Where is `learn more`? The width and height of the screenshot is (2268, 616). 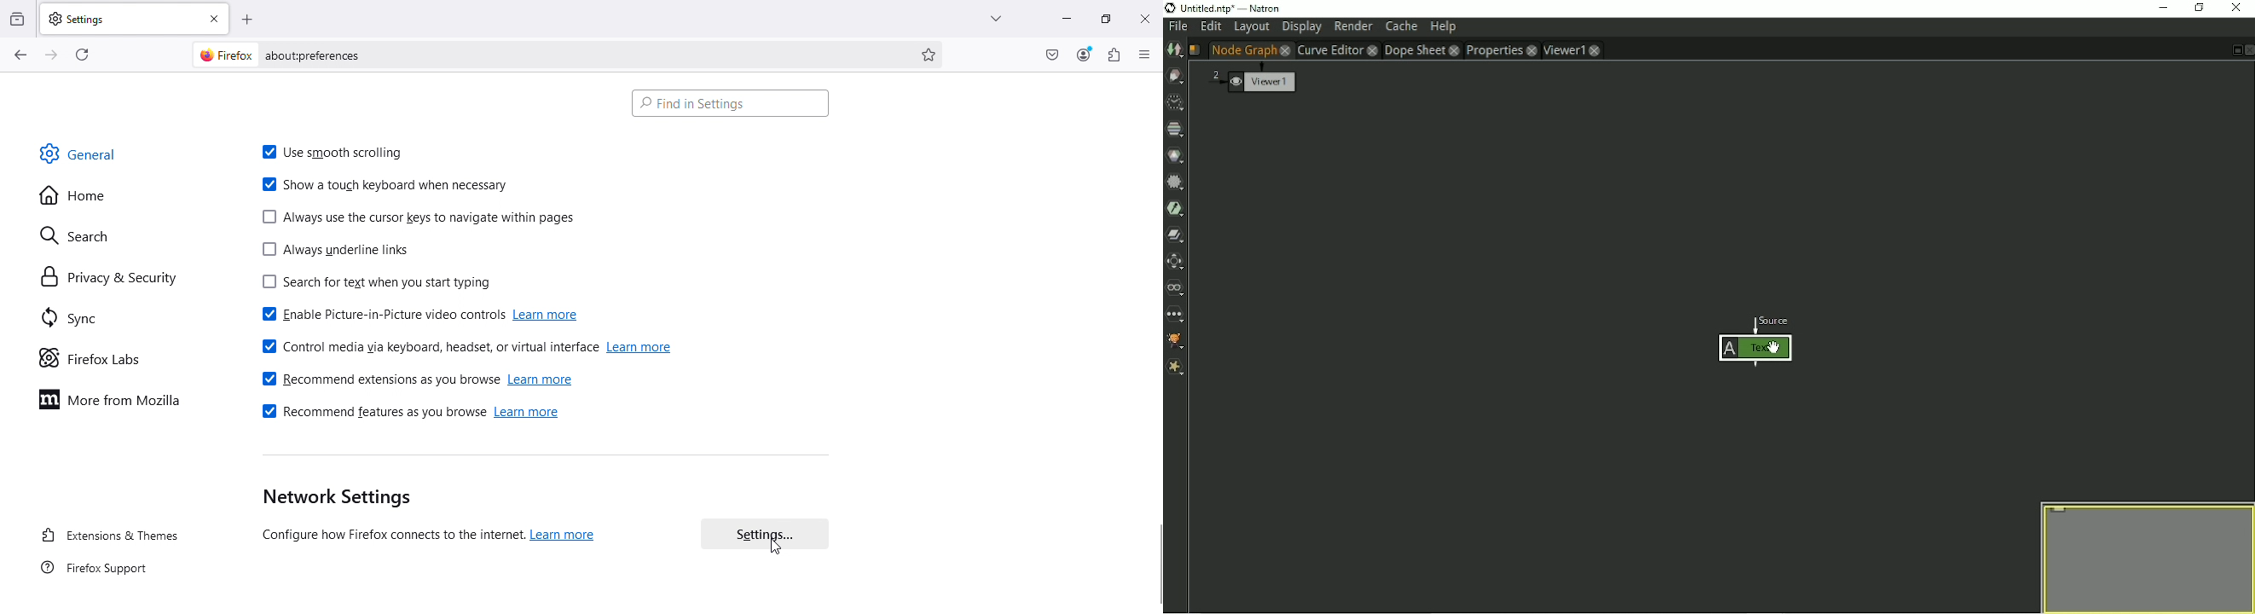 learn more is located at coordinates (640, 347).